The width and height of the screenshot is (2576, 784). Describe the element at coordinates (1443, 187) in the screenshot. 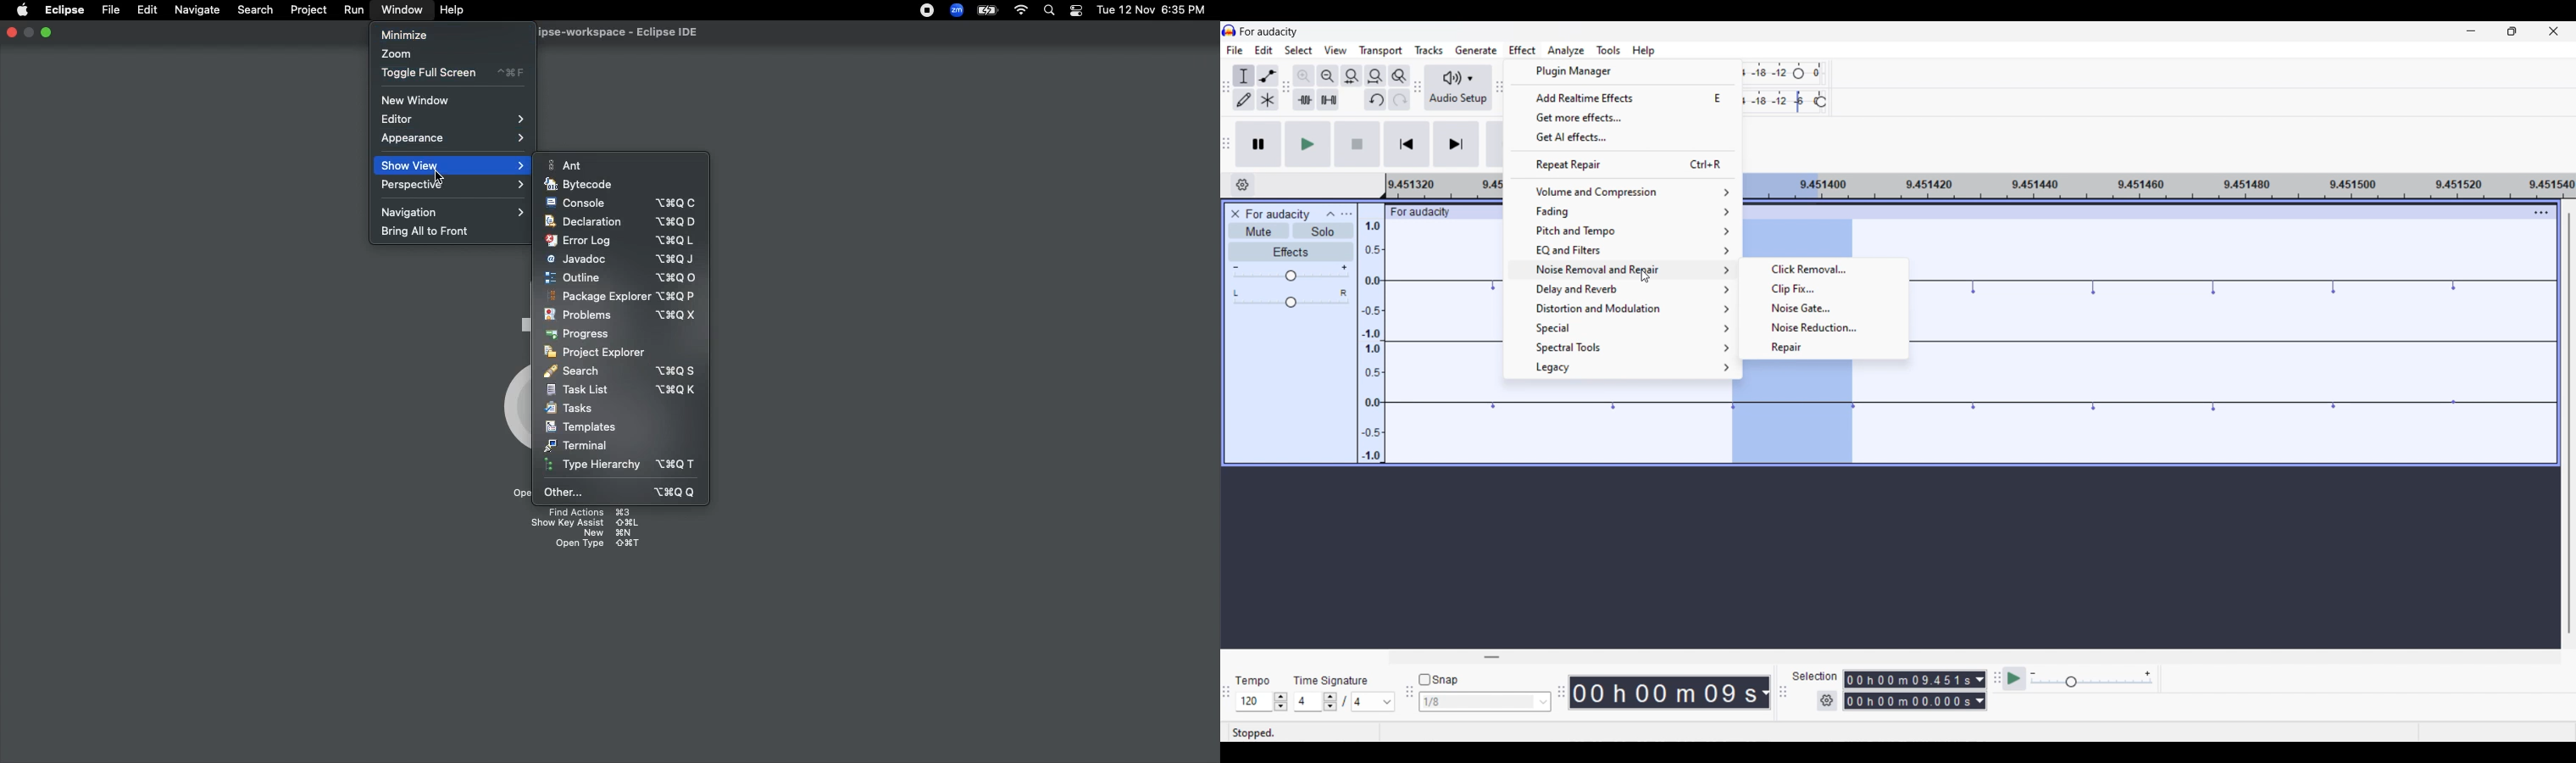

I see `Scale for measuring length of track` at that location.